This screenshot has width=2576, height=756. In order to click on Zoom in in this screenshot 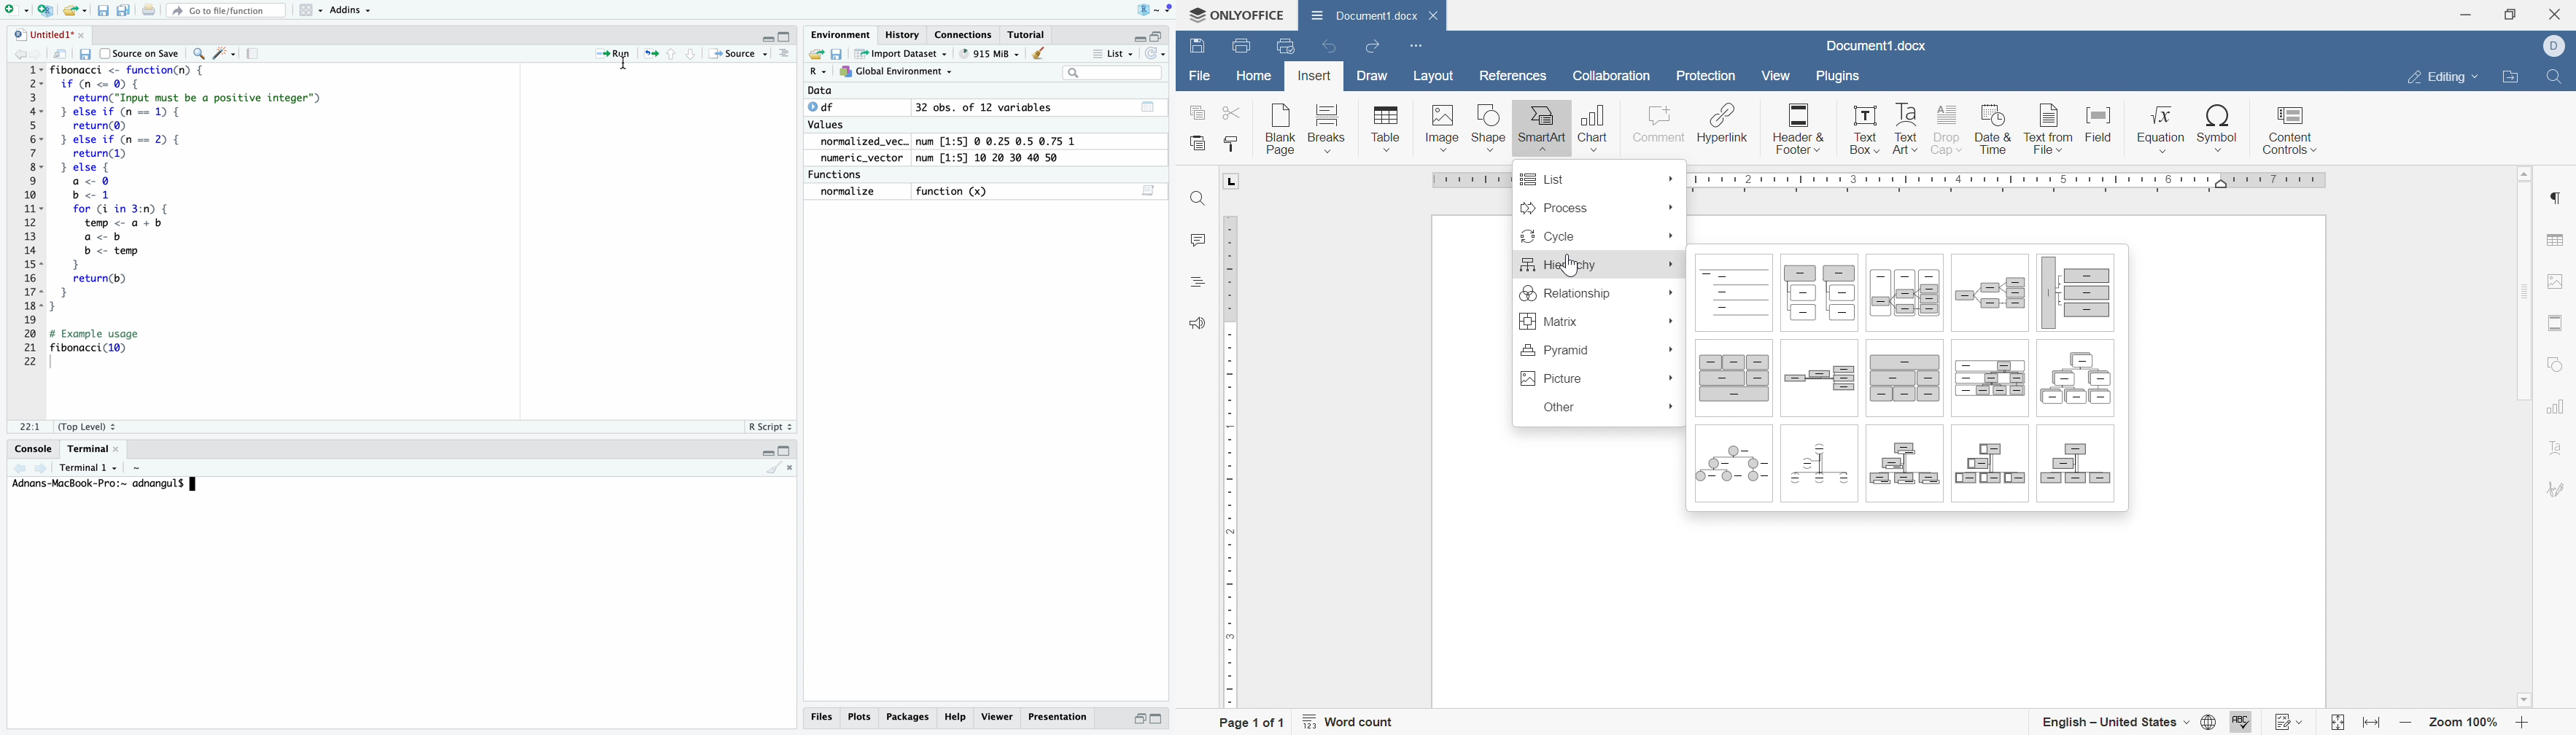, I will do `click(2522, 723)`.